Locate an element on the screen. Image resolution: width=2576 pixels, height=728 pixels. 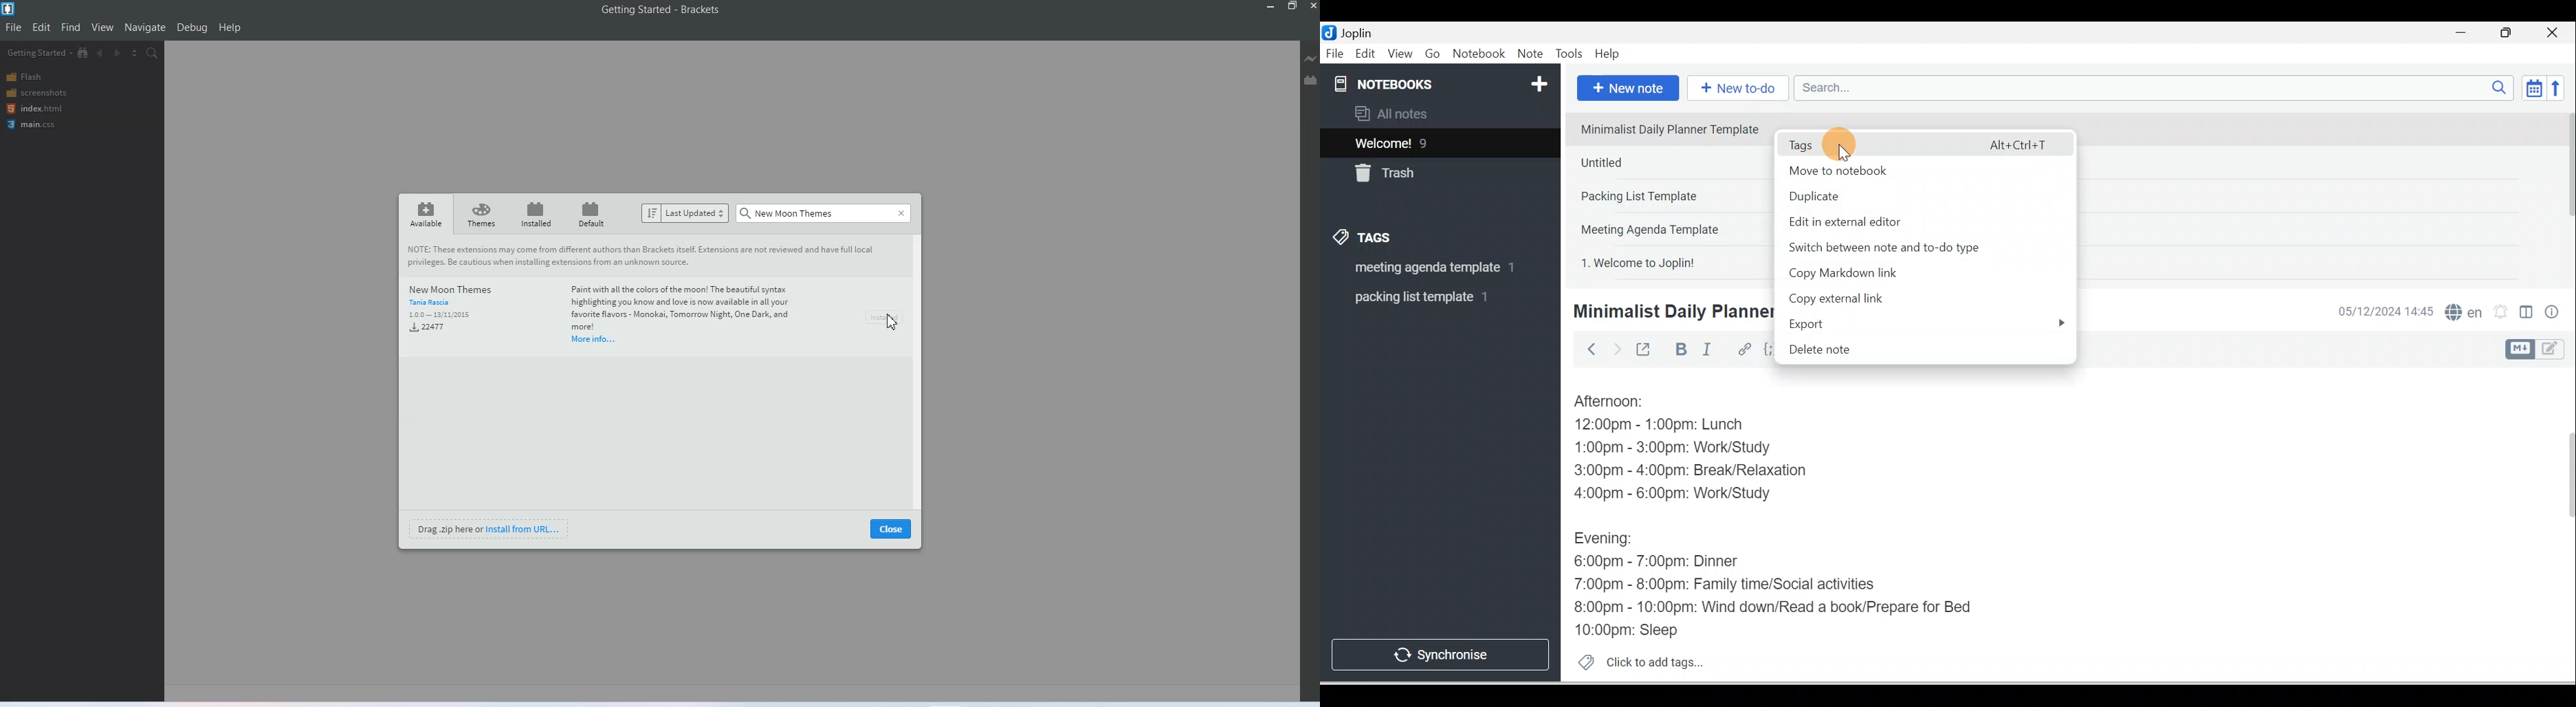
Notebook is located at coordinates (1478, 54).